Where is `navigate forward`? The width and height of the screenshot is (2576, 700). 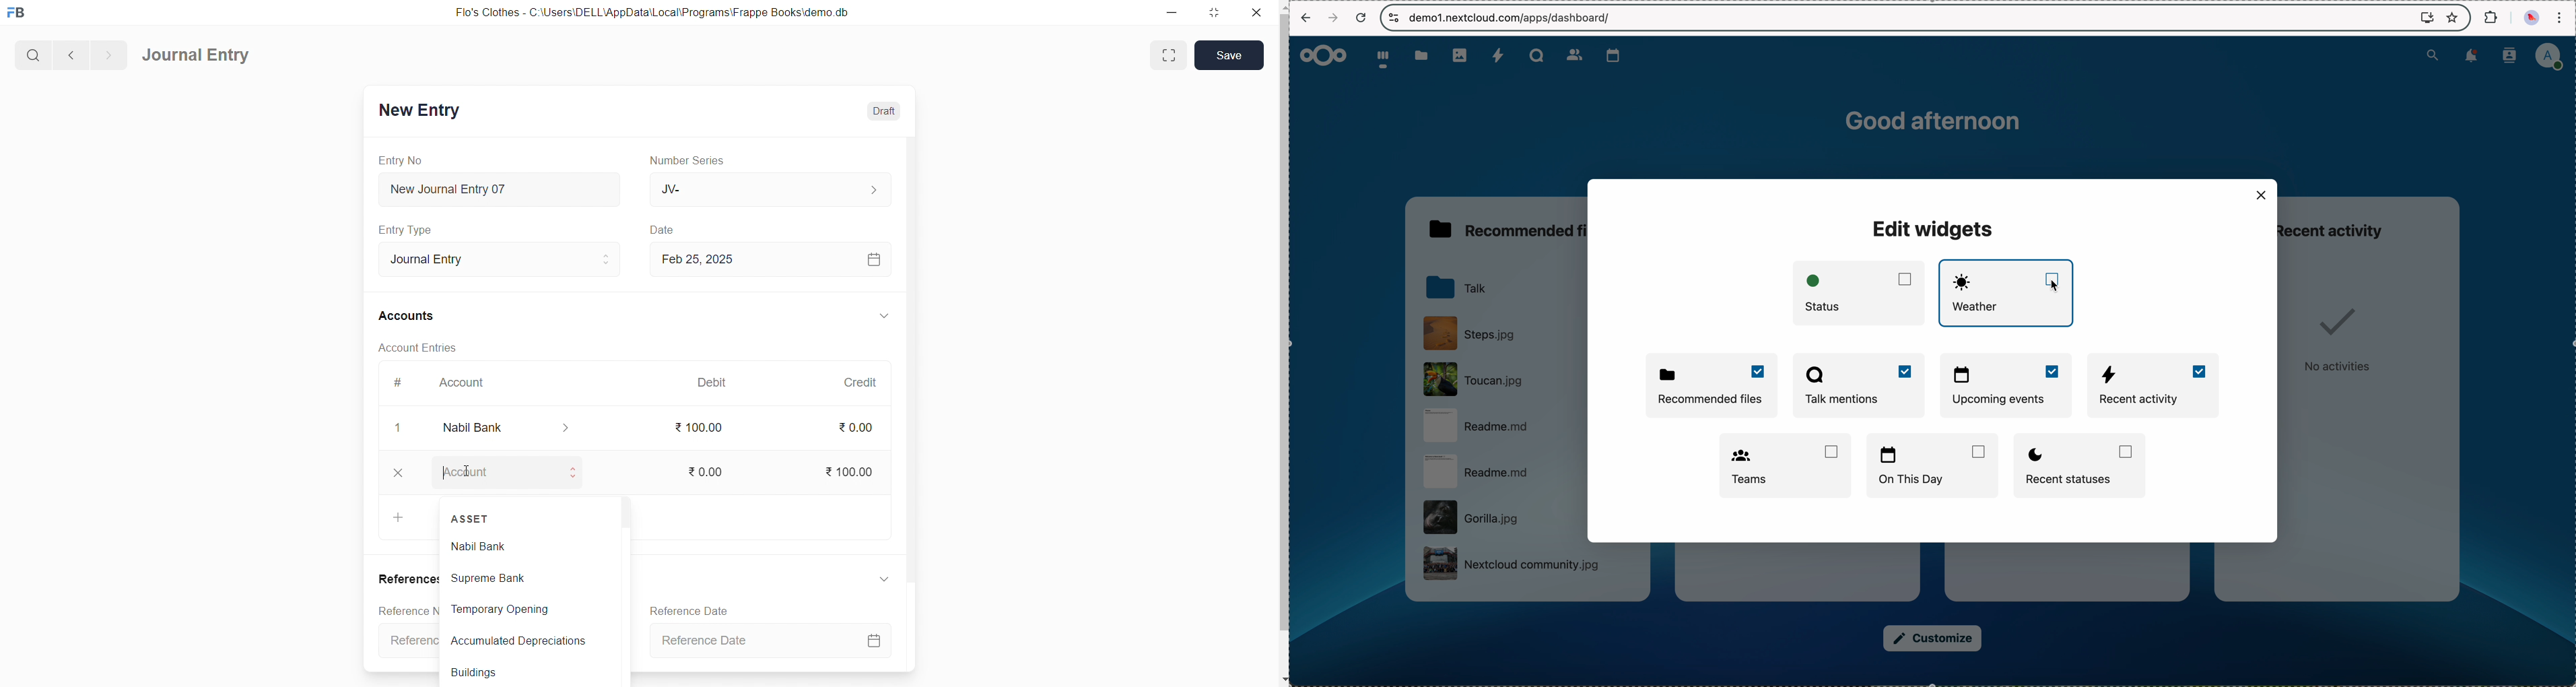 navigate forward is located at coordinates (108, 53).